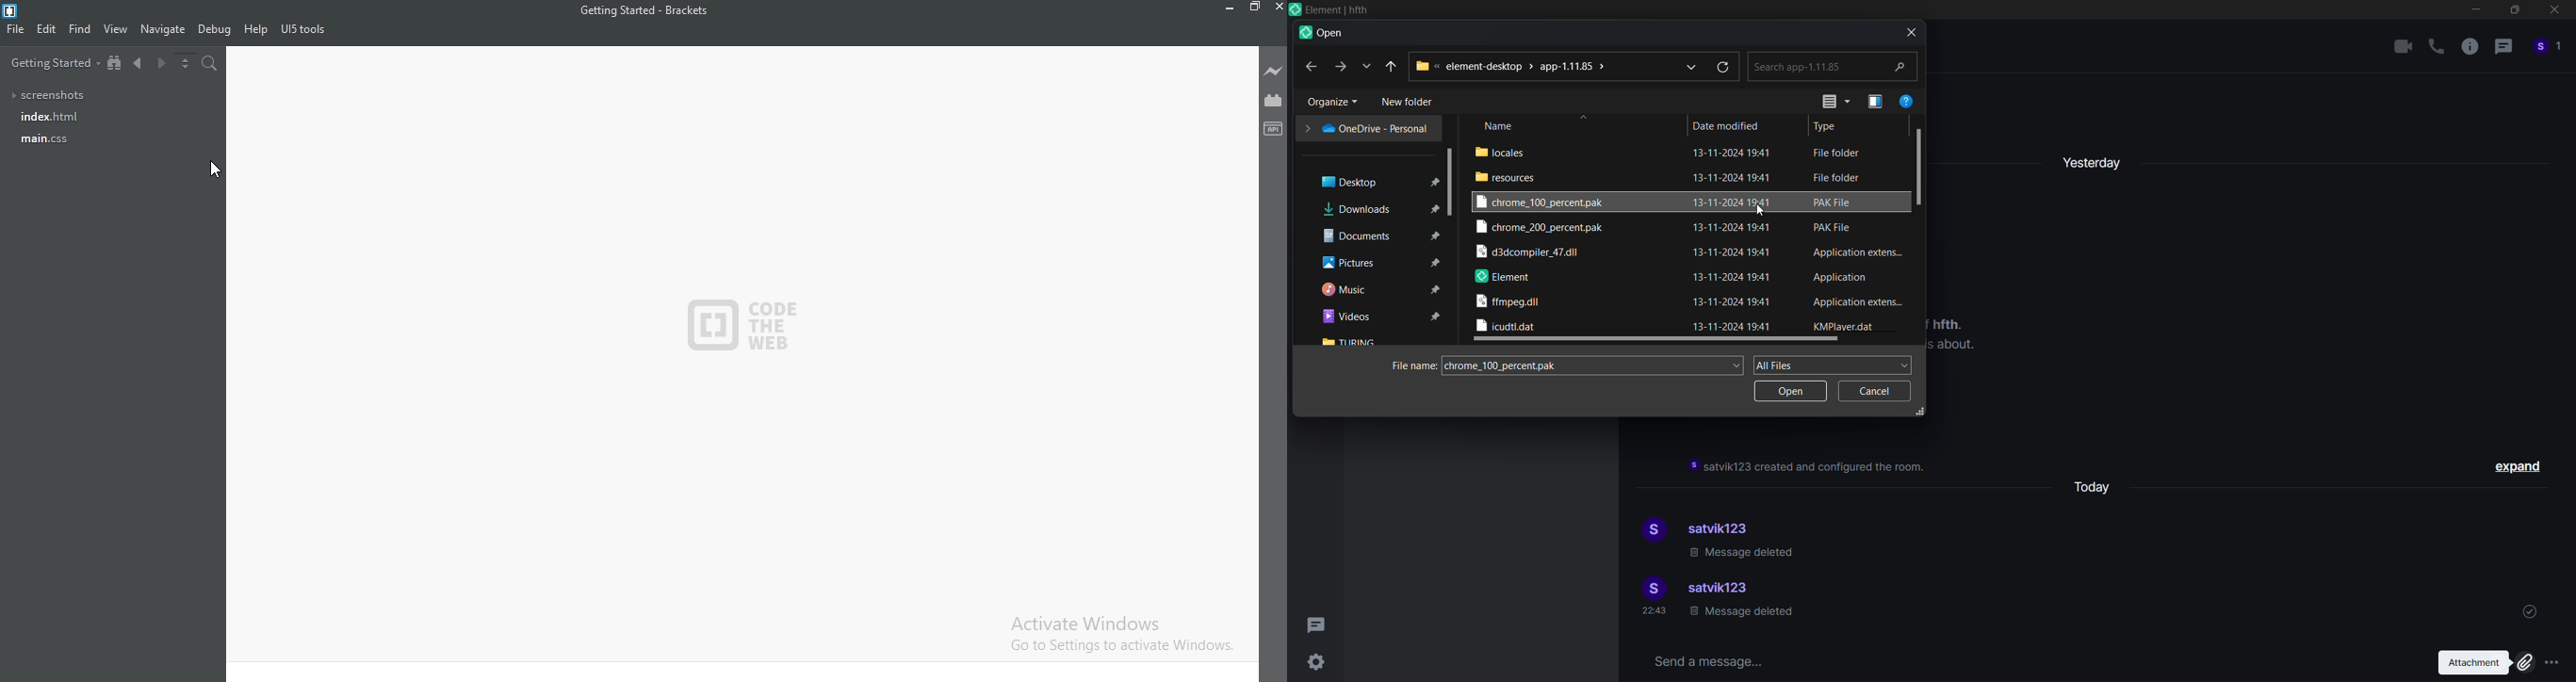  What do you see at coordinates (163, 65) in the screenshot?
I see `Next document` at bounding box center [163, 65].